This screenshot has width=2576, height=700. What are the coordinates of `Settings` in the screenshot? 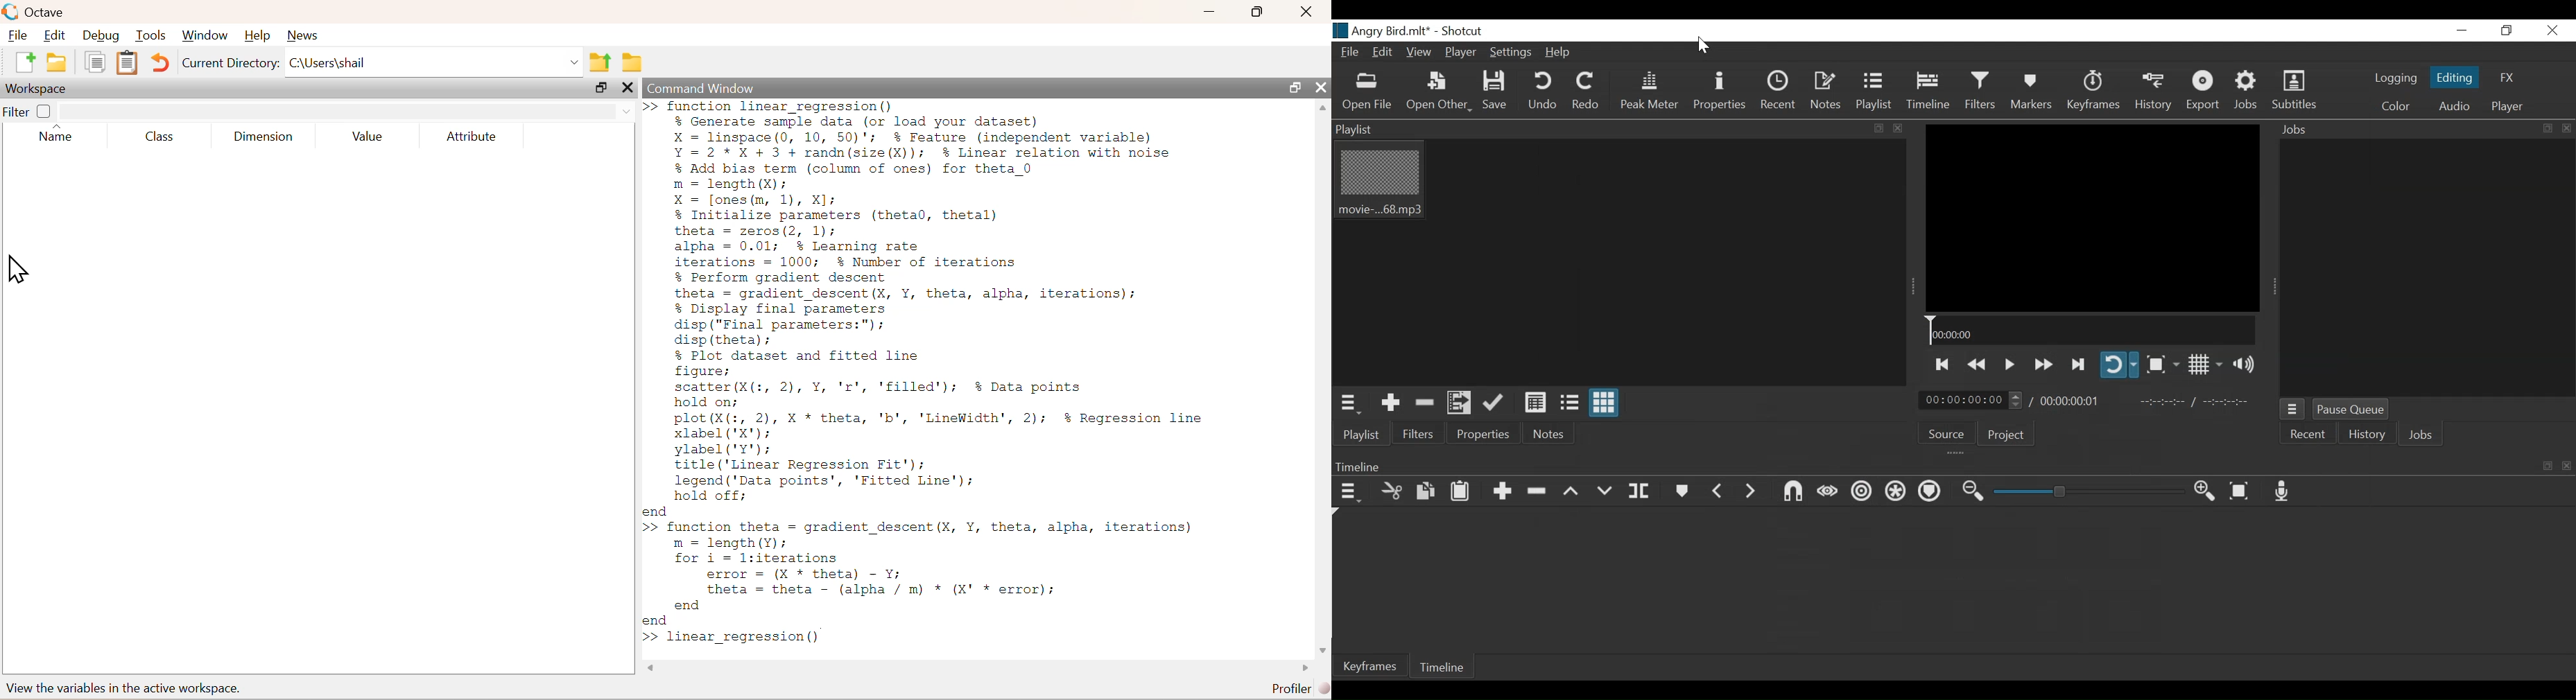 It's located at (1509, 52).